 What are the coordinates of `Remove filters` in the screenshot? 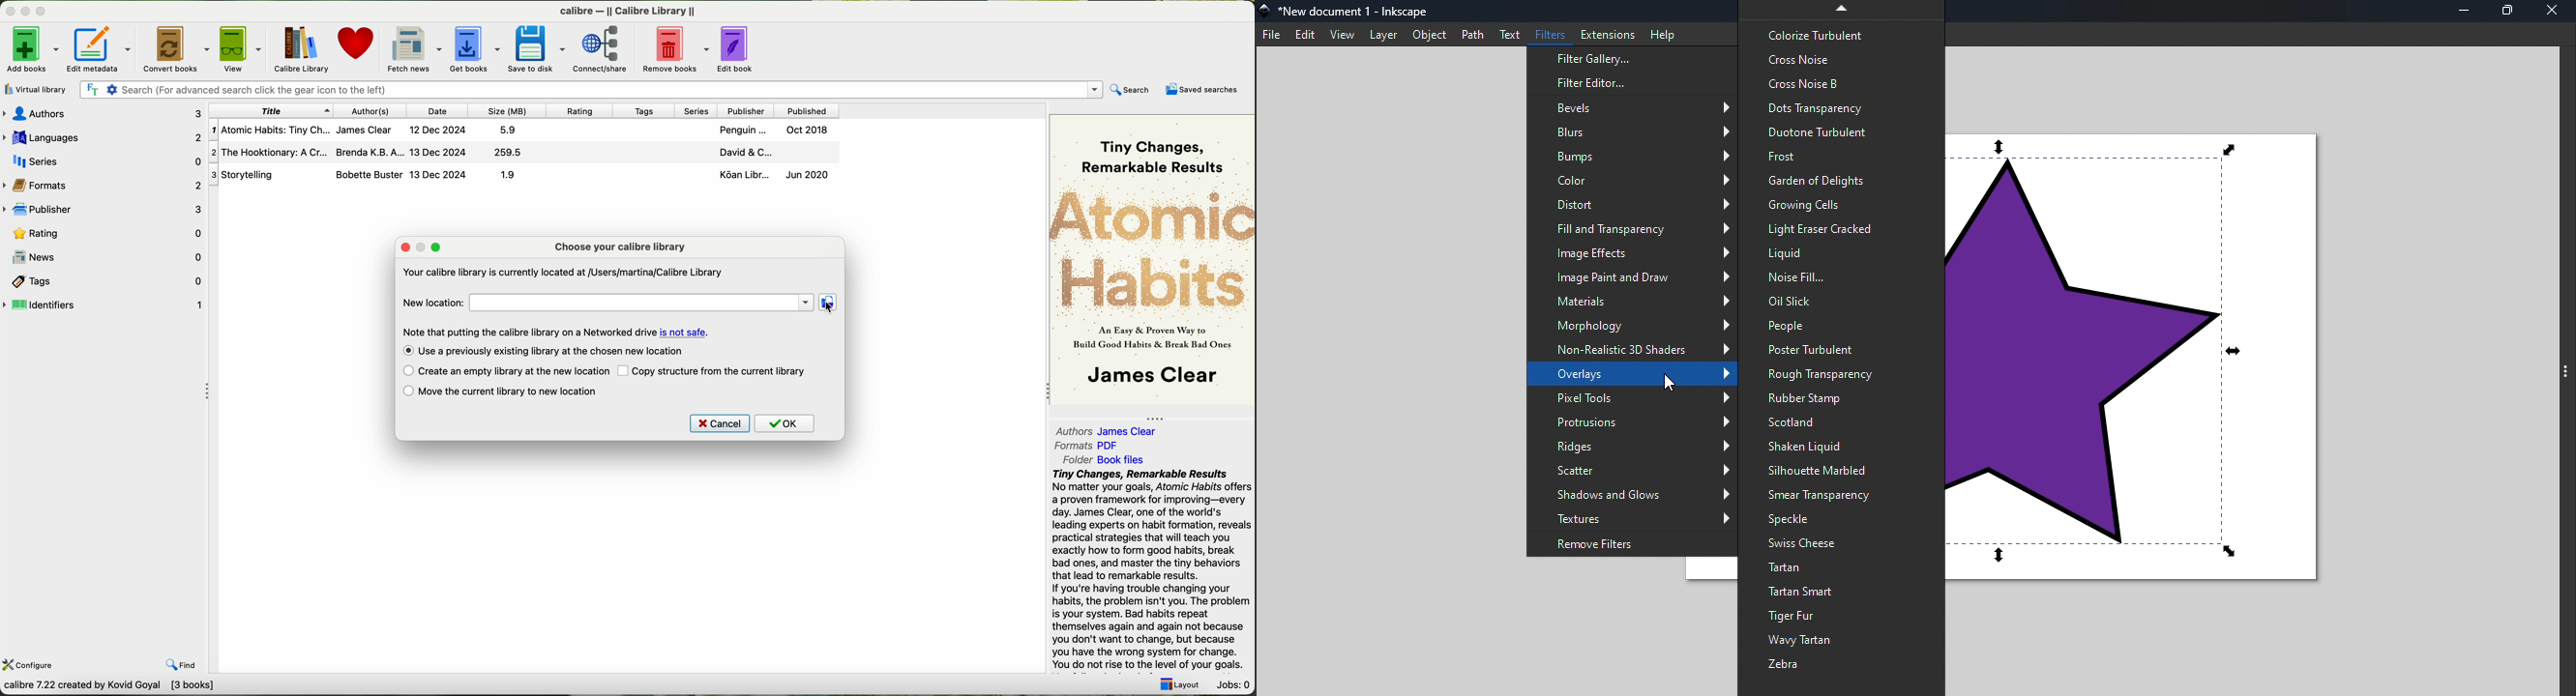 It's located at (1634, 544).